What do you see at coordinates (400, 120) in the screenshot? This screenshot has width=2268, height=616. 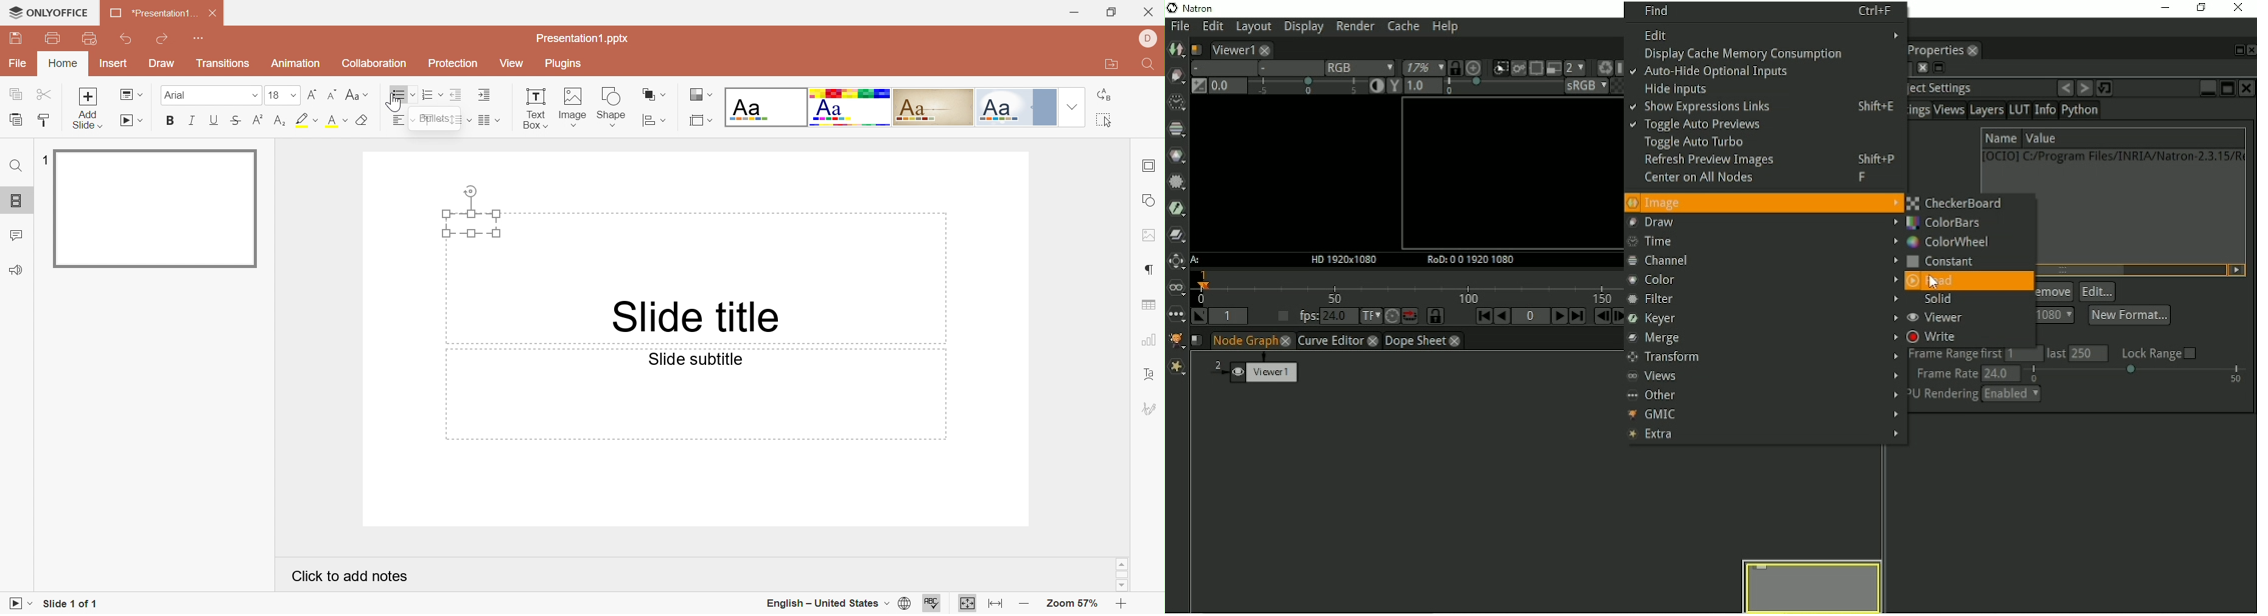 I see `Horizontal align` at bounding box center [400, 120].